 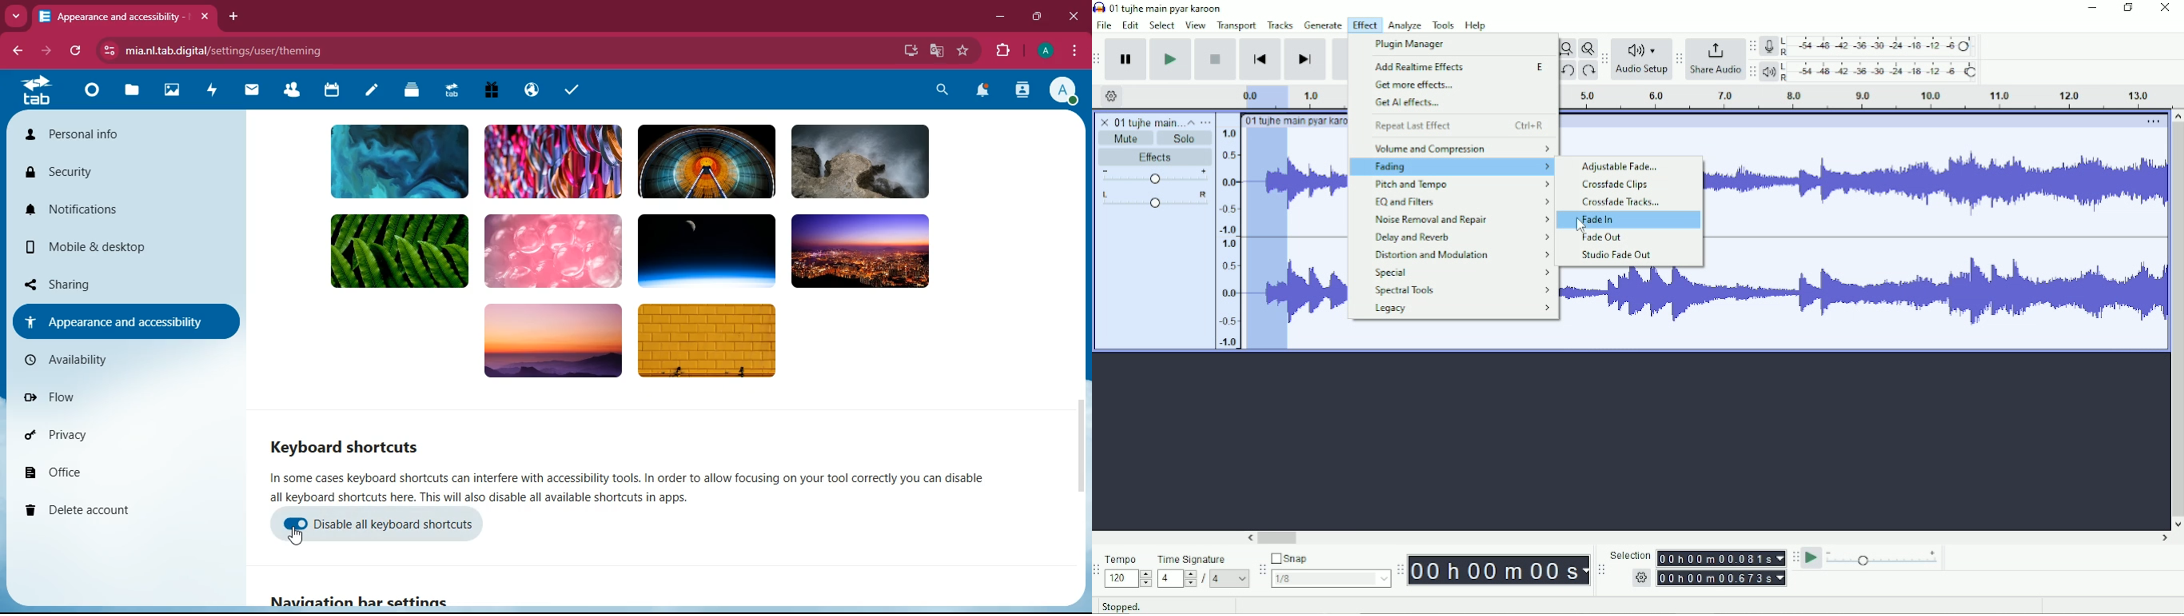 What do you see at coordinates (1861, 97) in the screenshot?
I see `Play duration` at bounding box center [1861, 97].